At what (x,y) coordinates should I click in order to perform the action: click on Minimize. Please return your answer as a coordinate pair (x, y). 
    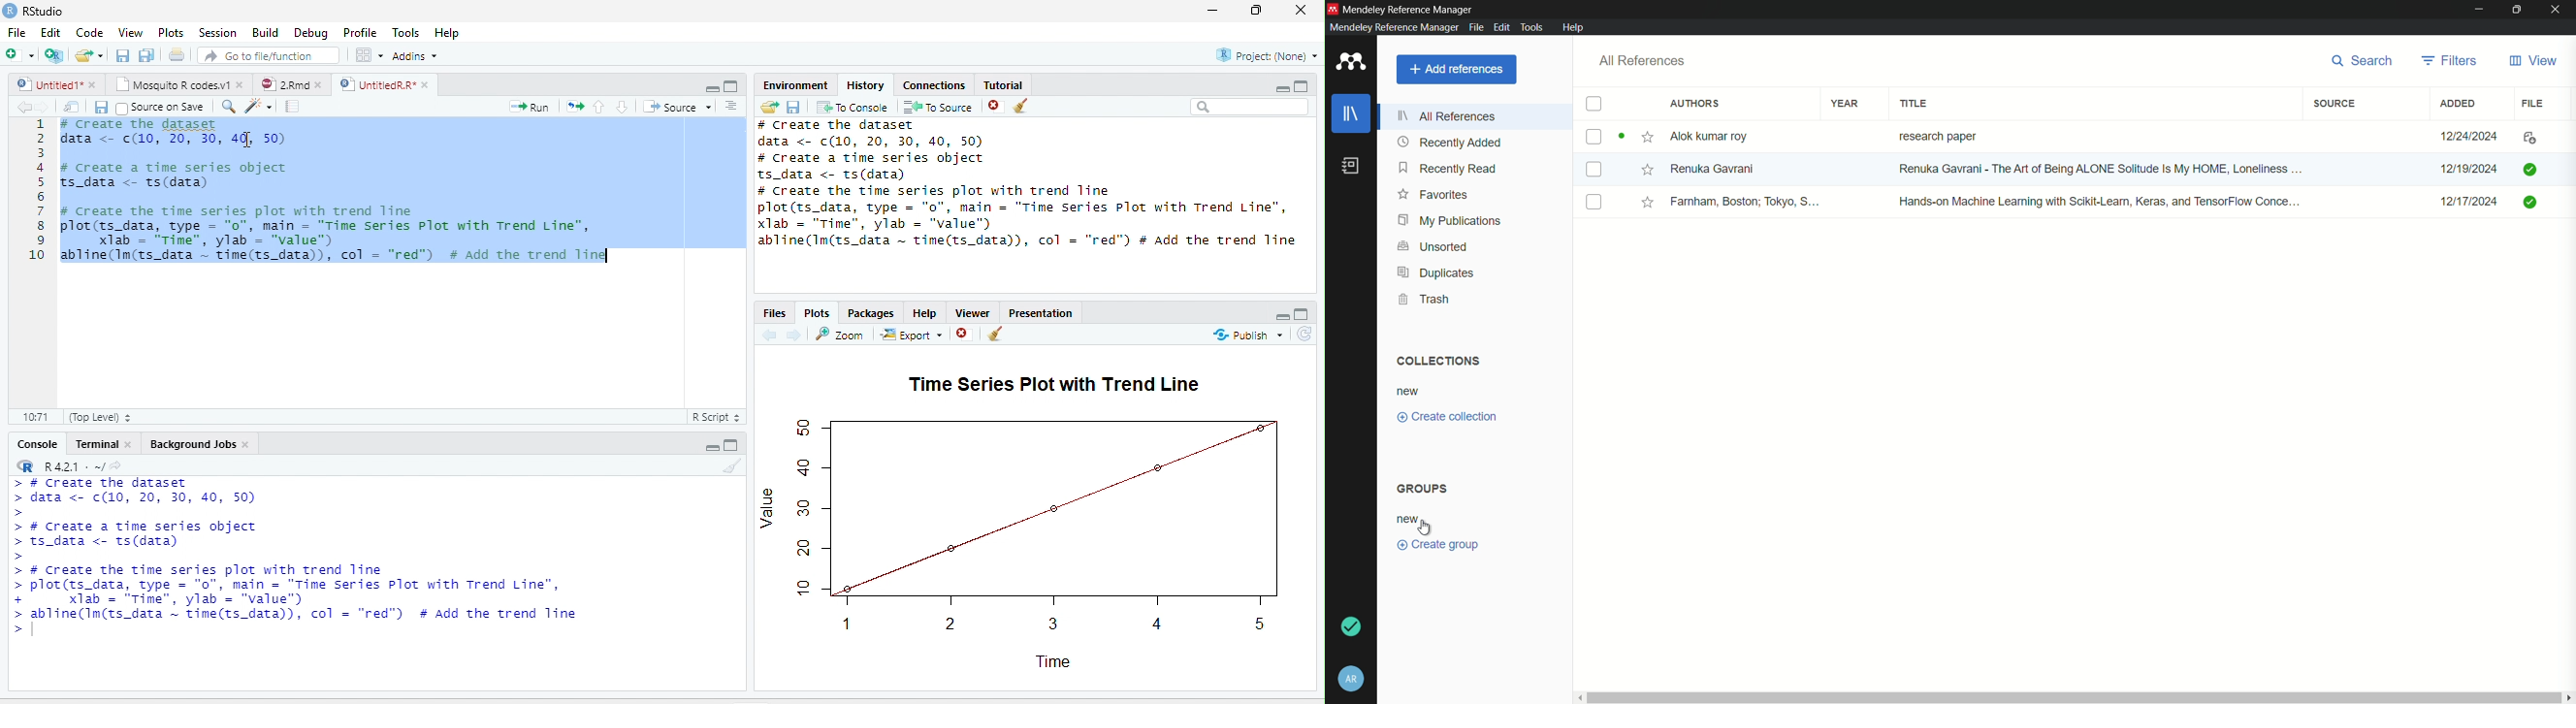
    Looking at the image, I should click on (1281, 316).